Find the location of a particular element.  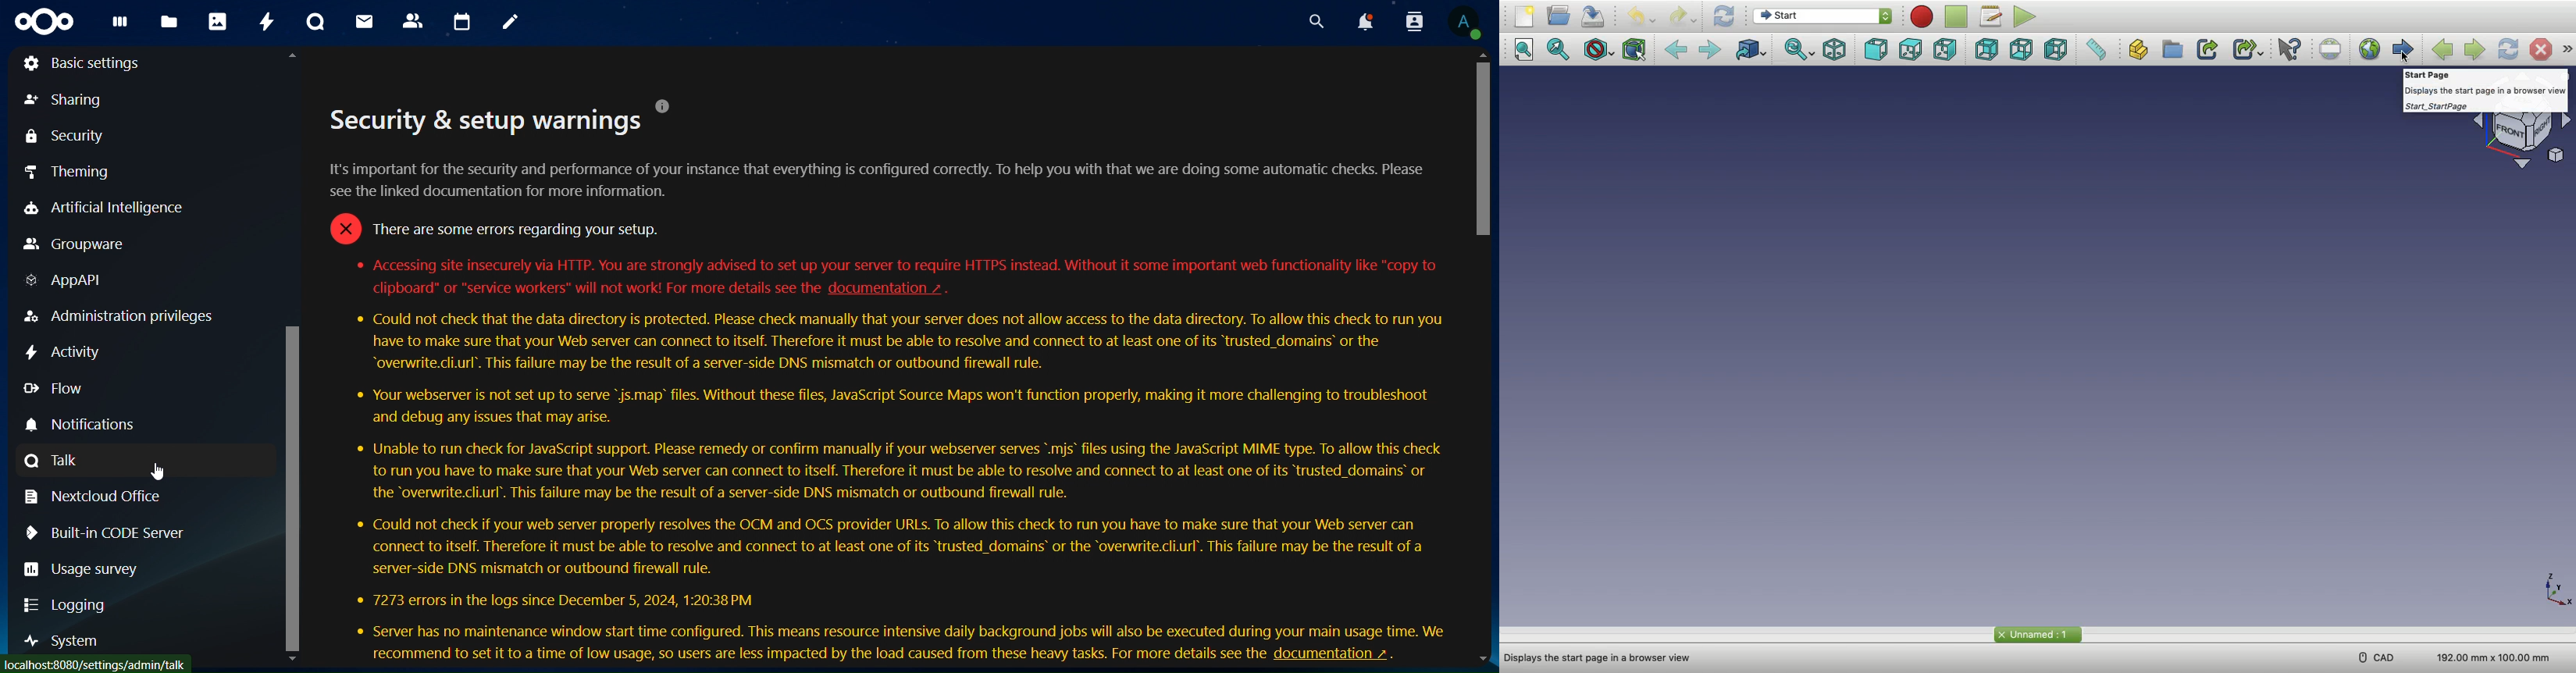

search is located at coordinates (1318, 22).